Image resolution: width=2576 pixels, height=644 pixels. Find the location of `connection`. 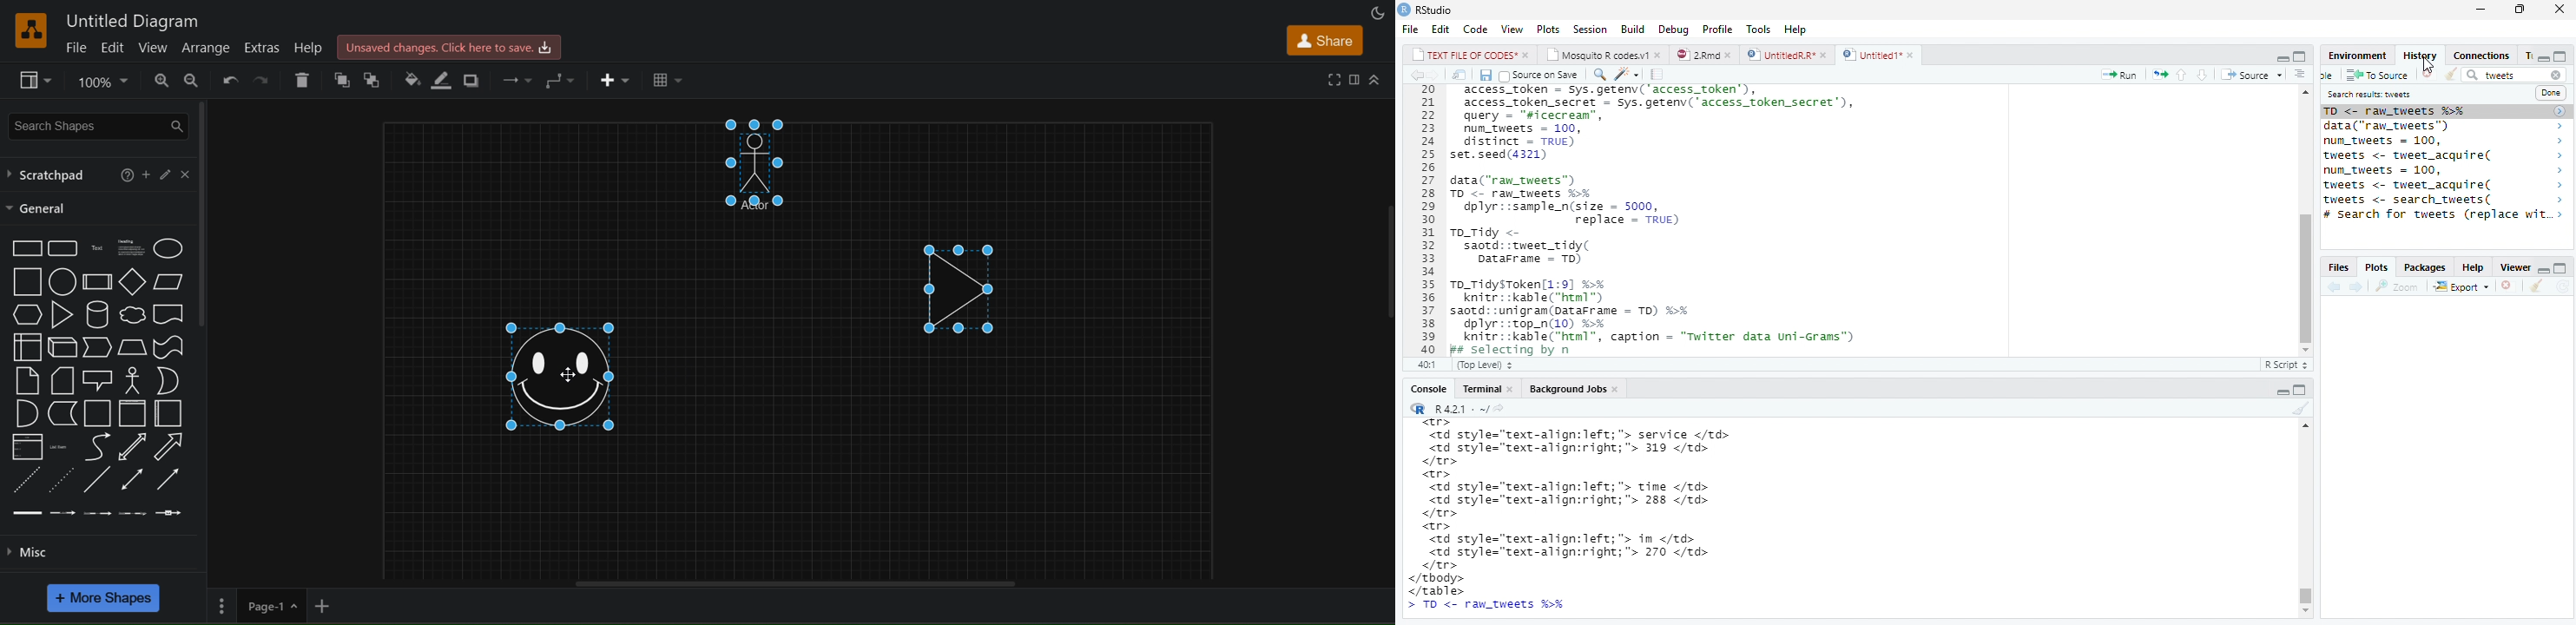

connection is located at coordinates (517, 78).